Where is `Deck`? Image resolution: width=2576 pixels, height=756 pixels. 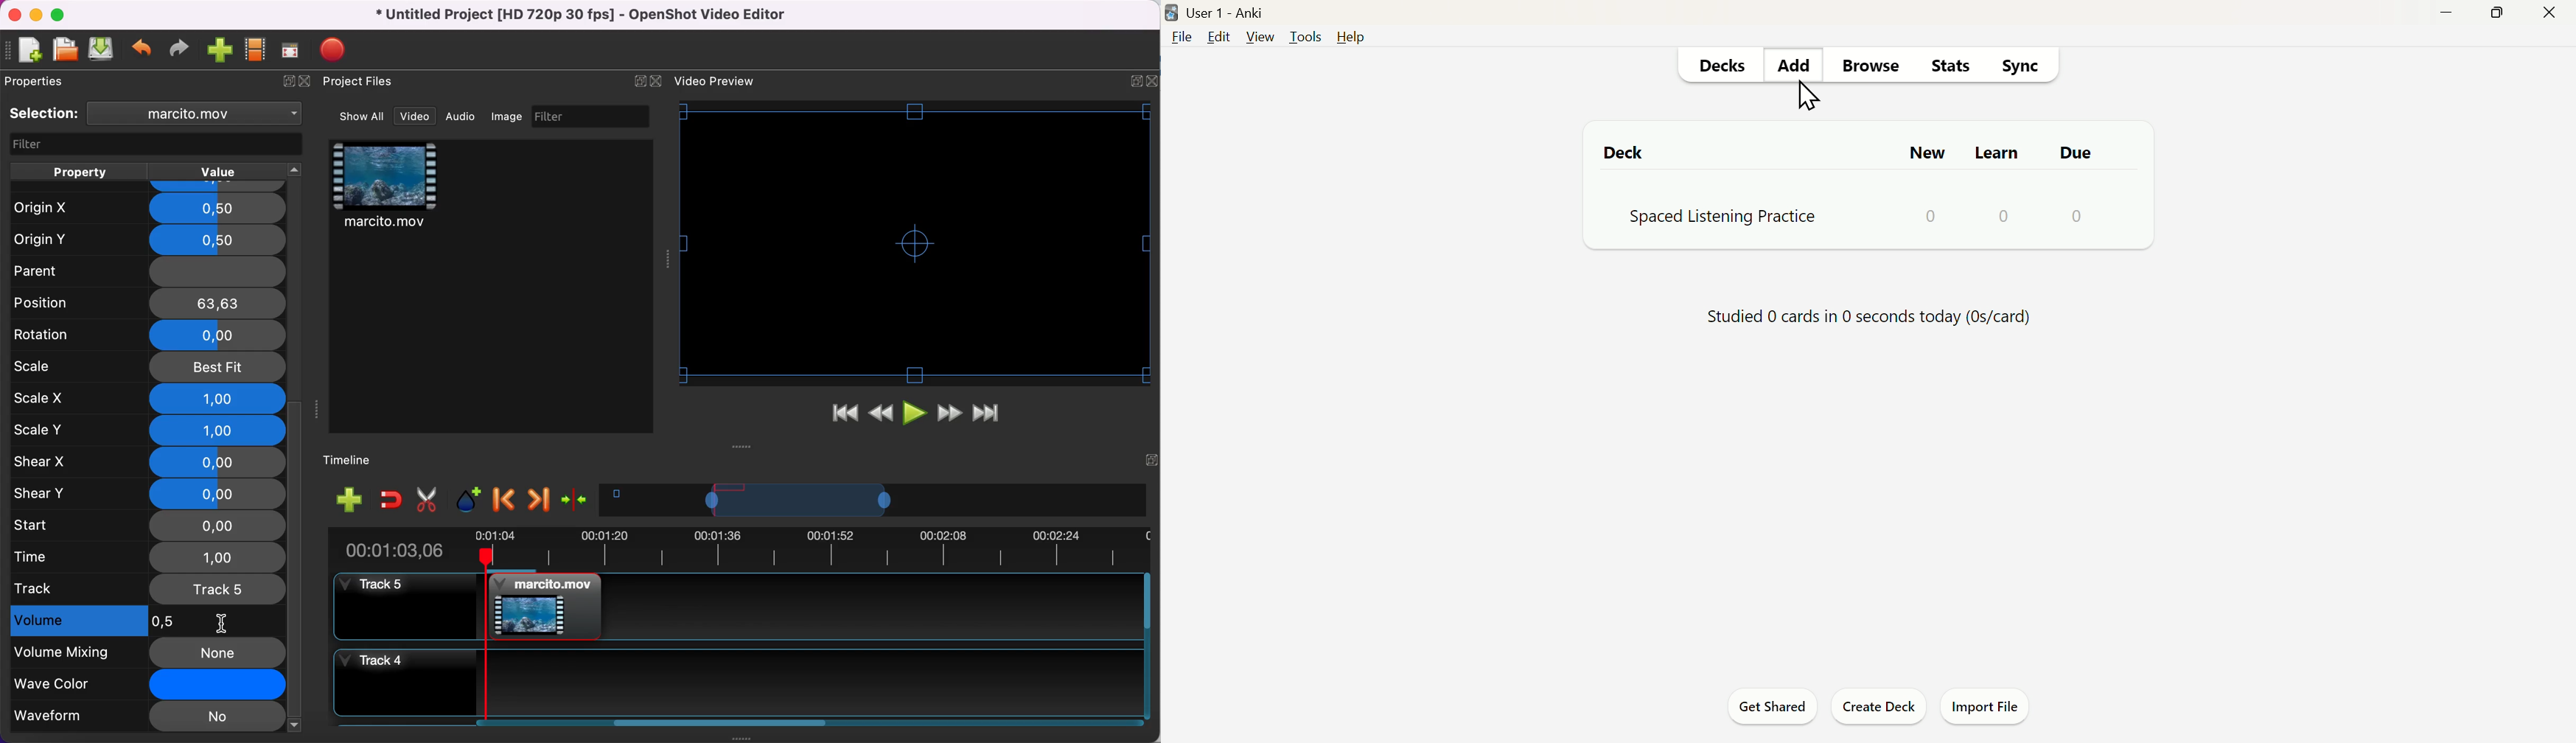 Deck is located at coordinates (1626, 156).